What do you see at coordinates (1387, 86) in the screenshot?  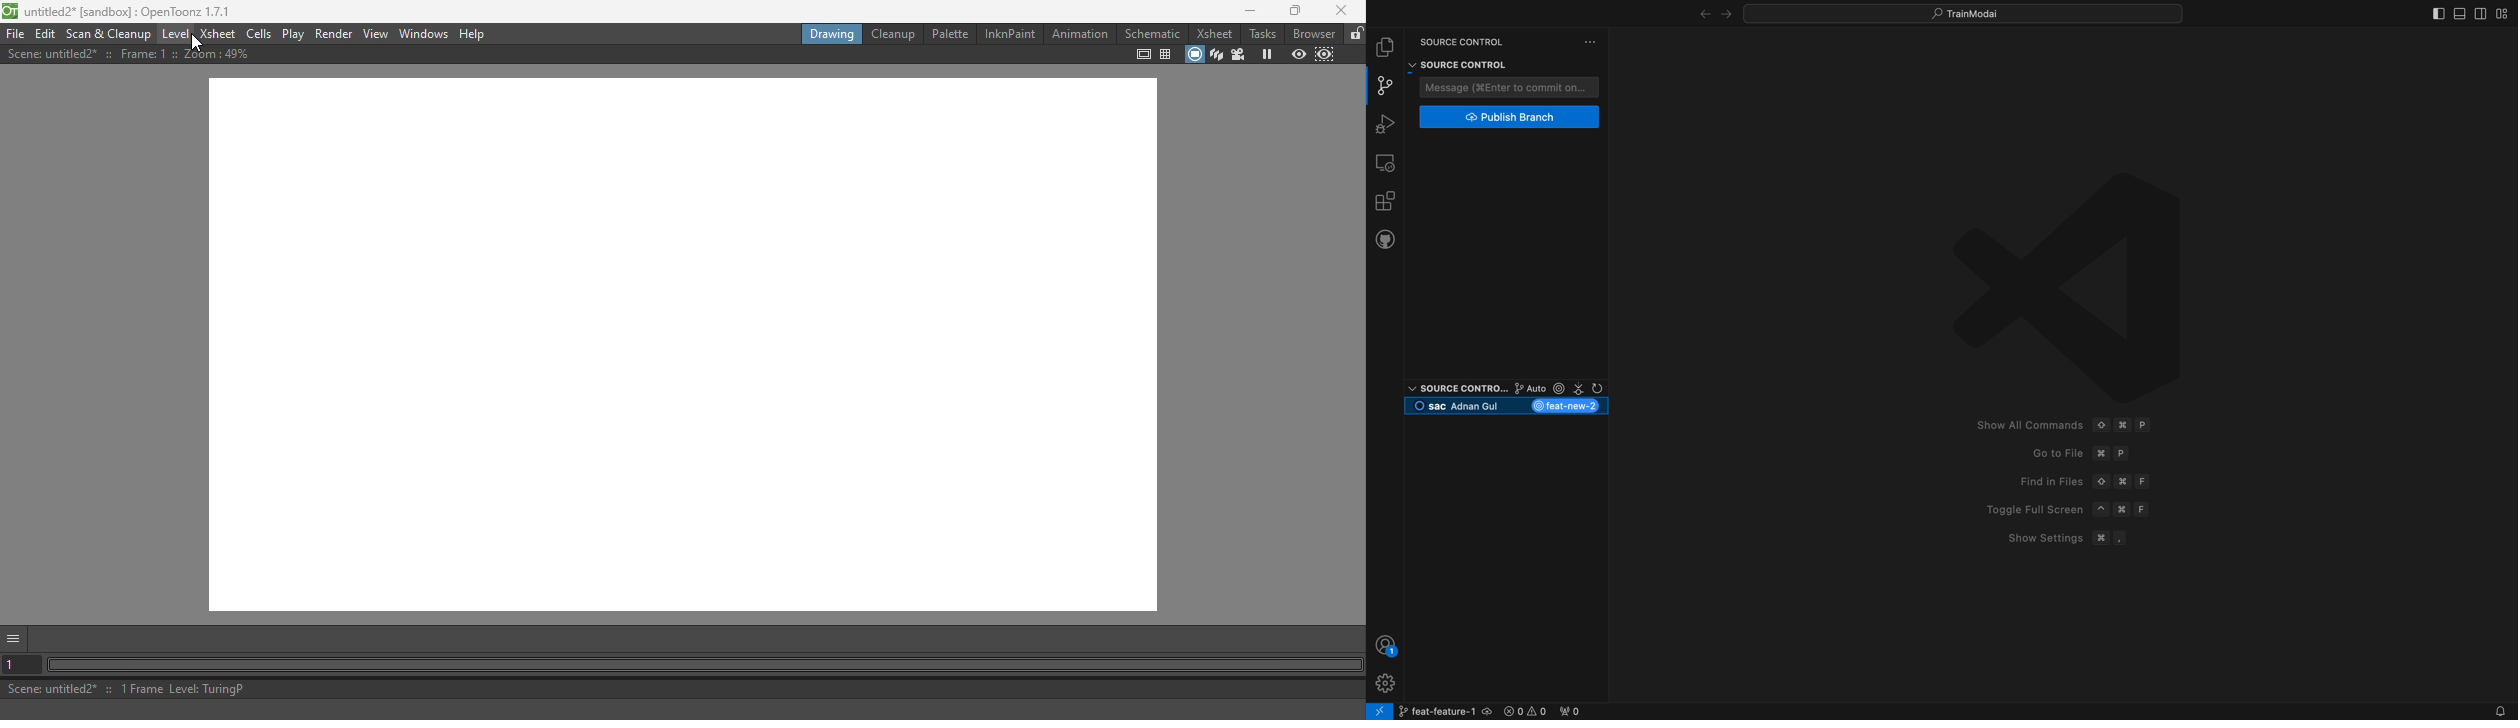 I see `git` at bounding box center [1387, 86].